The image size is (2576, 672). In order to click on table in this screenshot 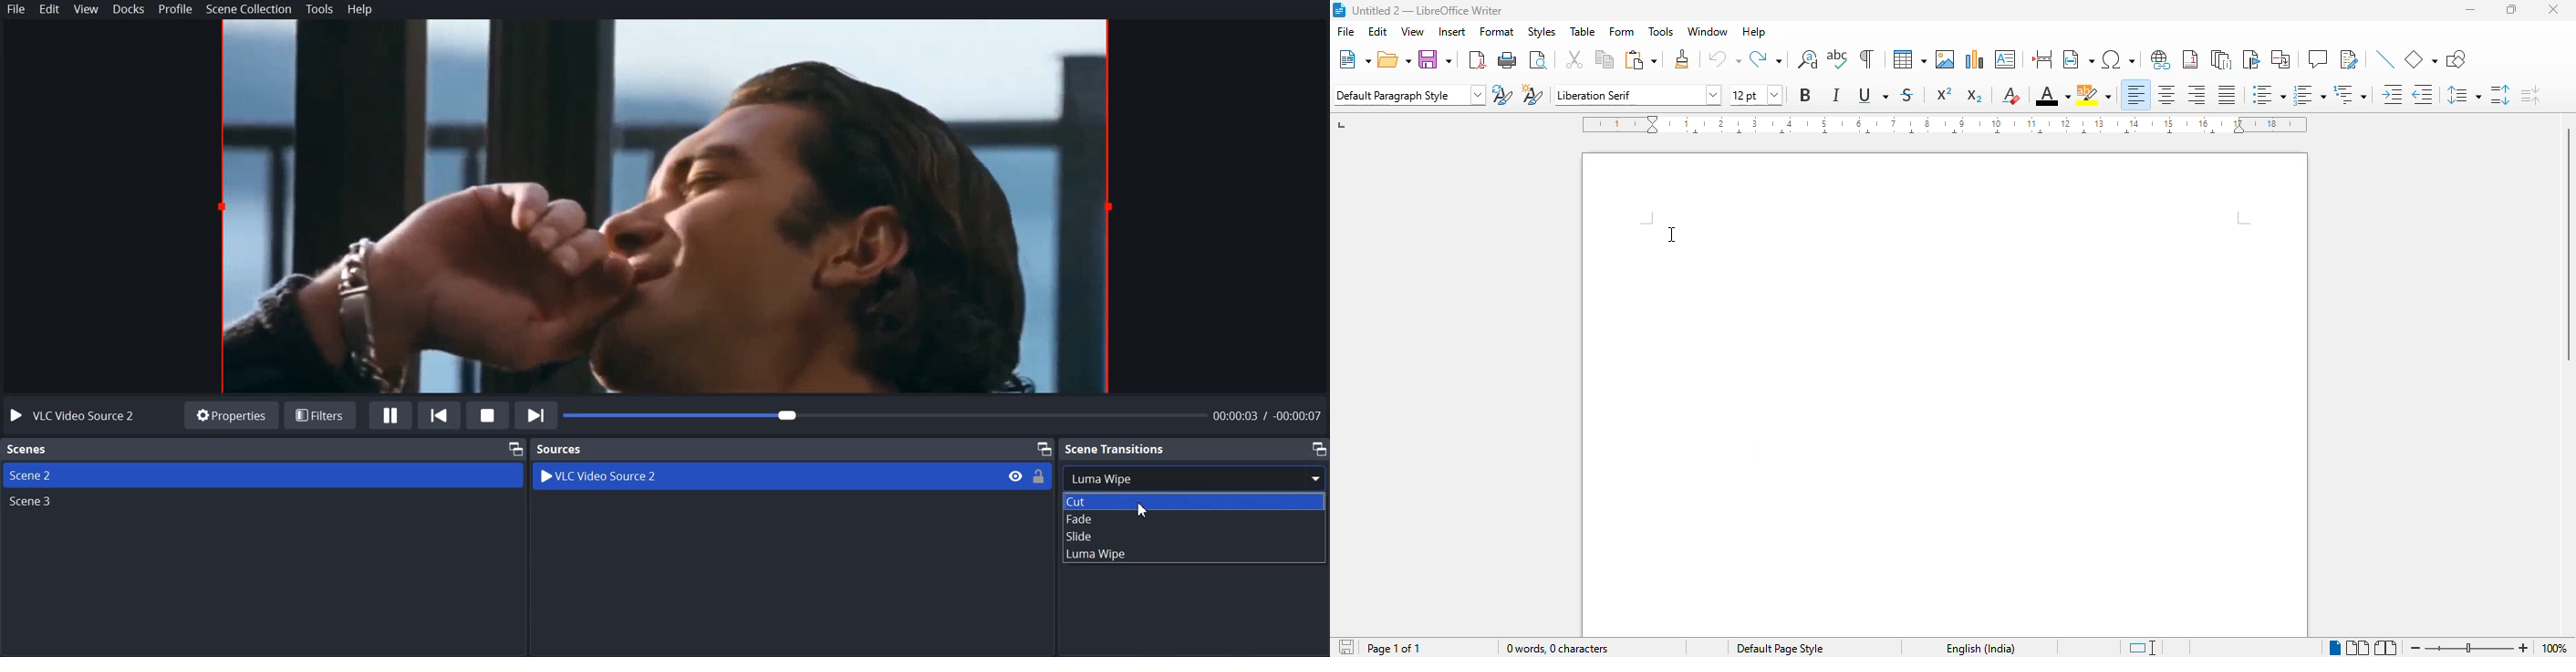, I will do `click(1908, 58)`.